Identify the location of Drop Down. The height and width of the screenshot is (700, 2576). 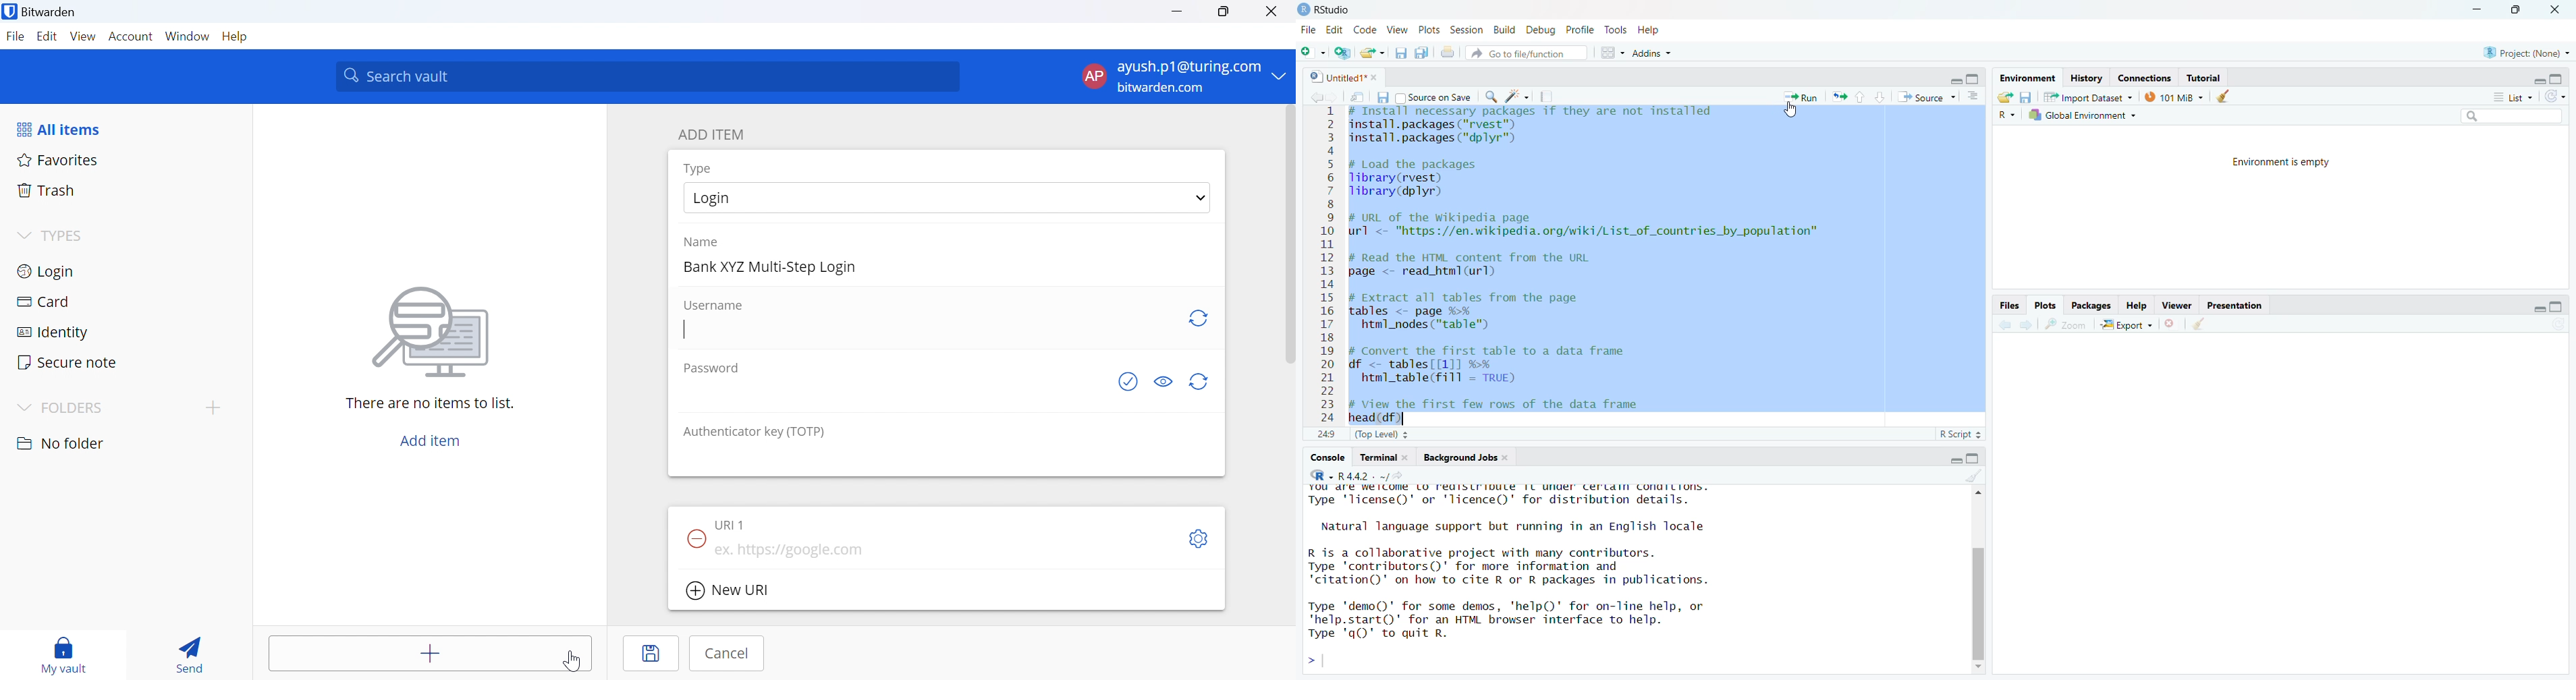
(1198, 199).